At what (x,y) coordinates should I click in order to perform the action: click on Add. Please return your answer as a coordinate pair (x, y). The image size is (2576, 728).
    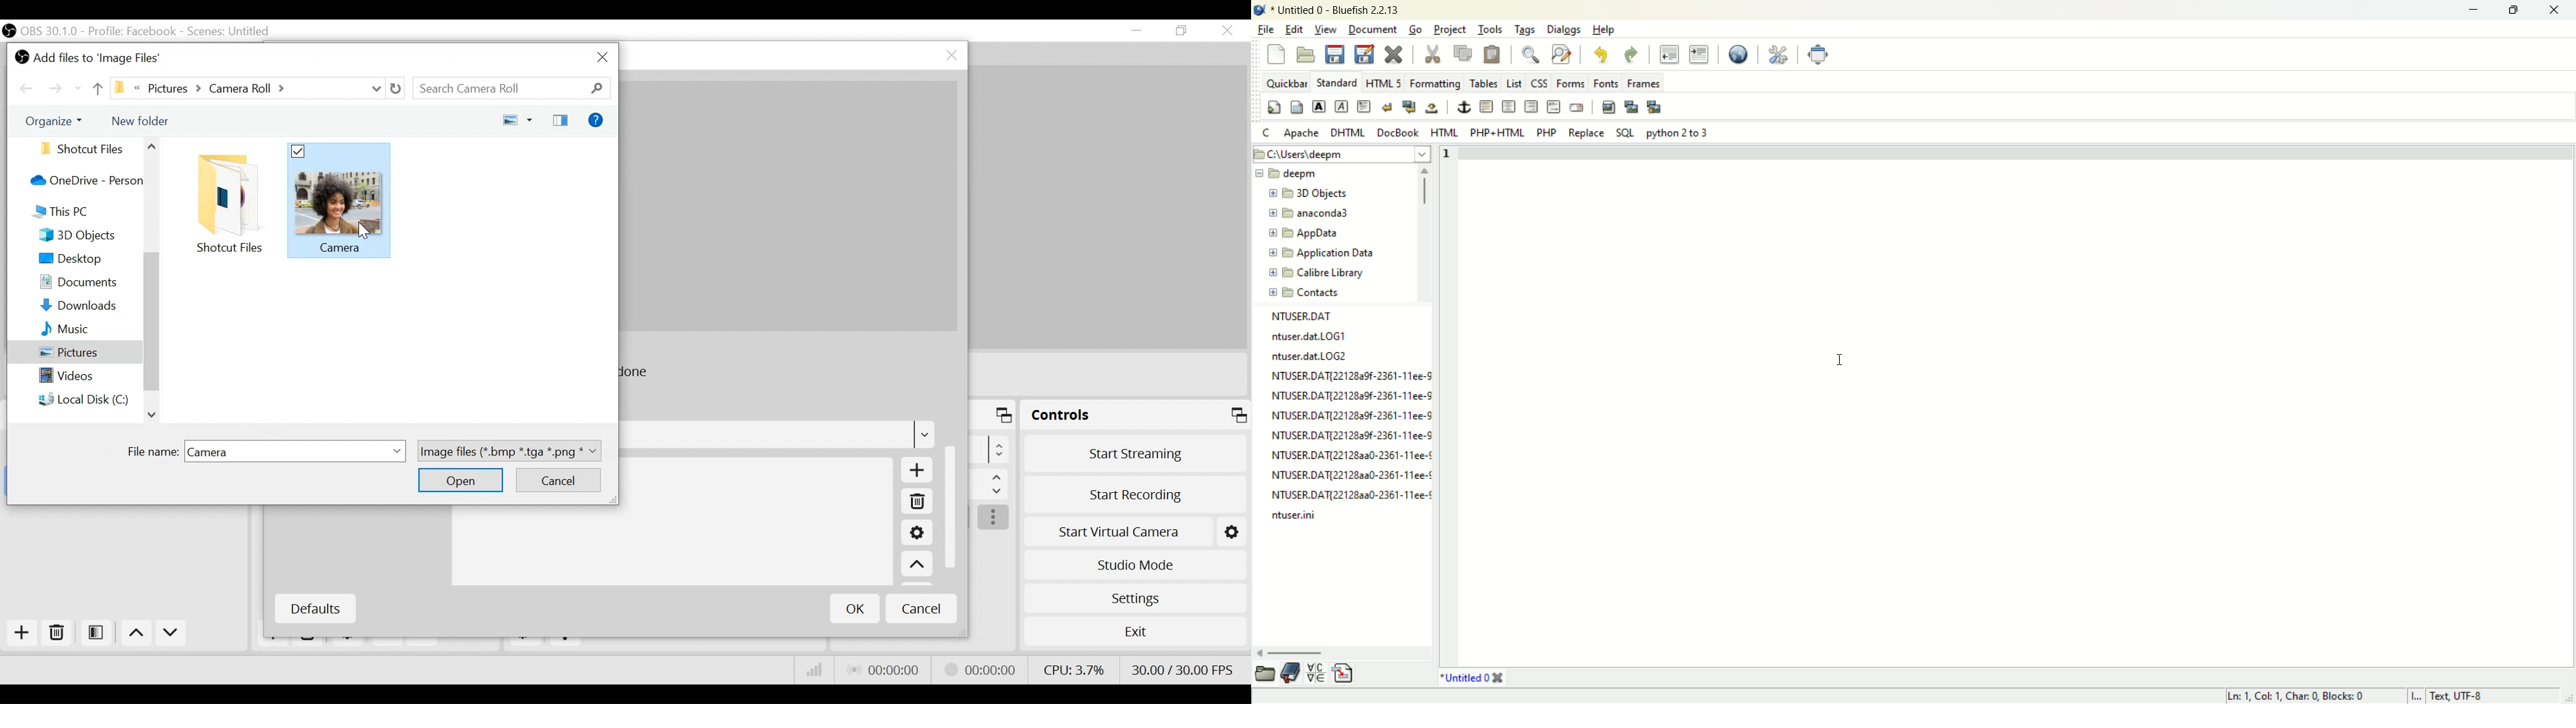
    Looking at the image, I should click on (20, 633).